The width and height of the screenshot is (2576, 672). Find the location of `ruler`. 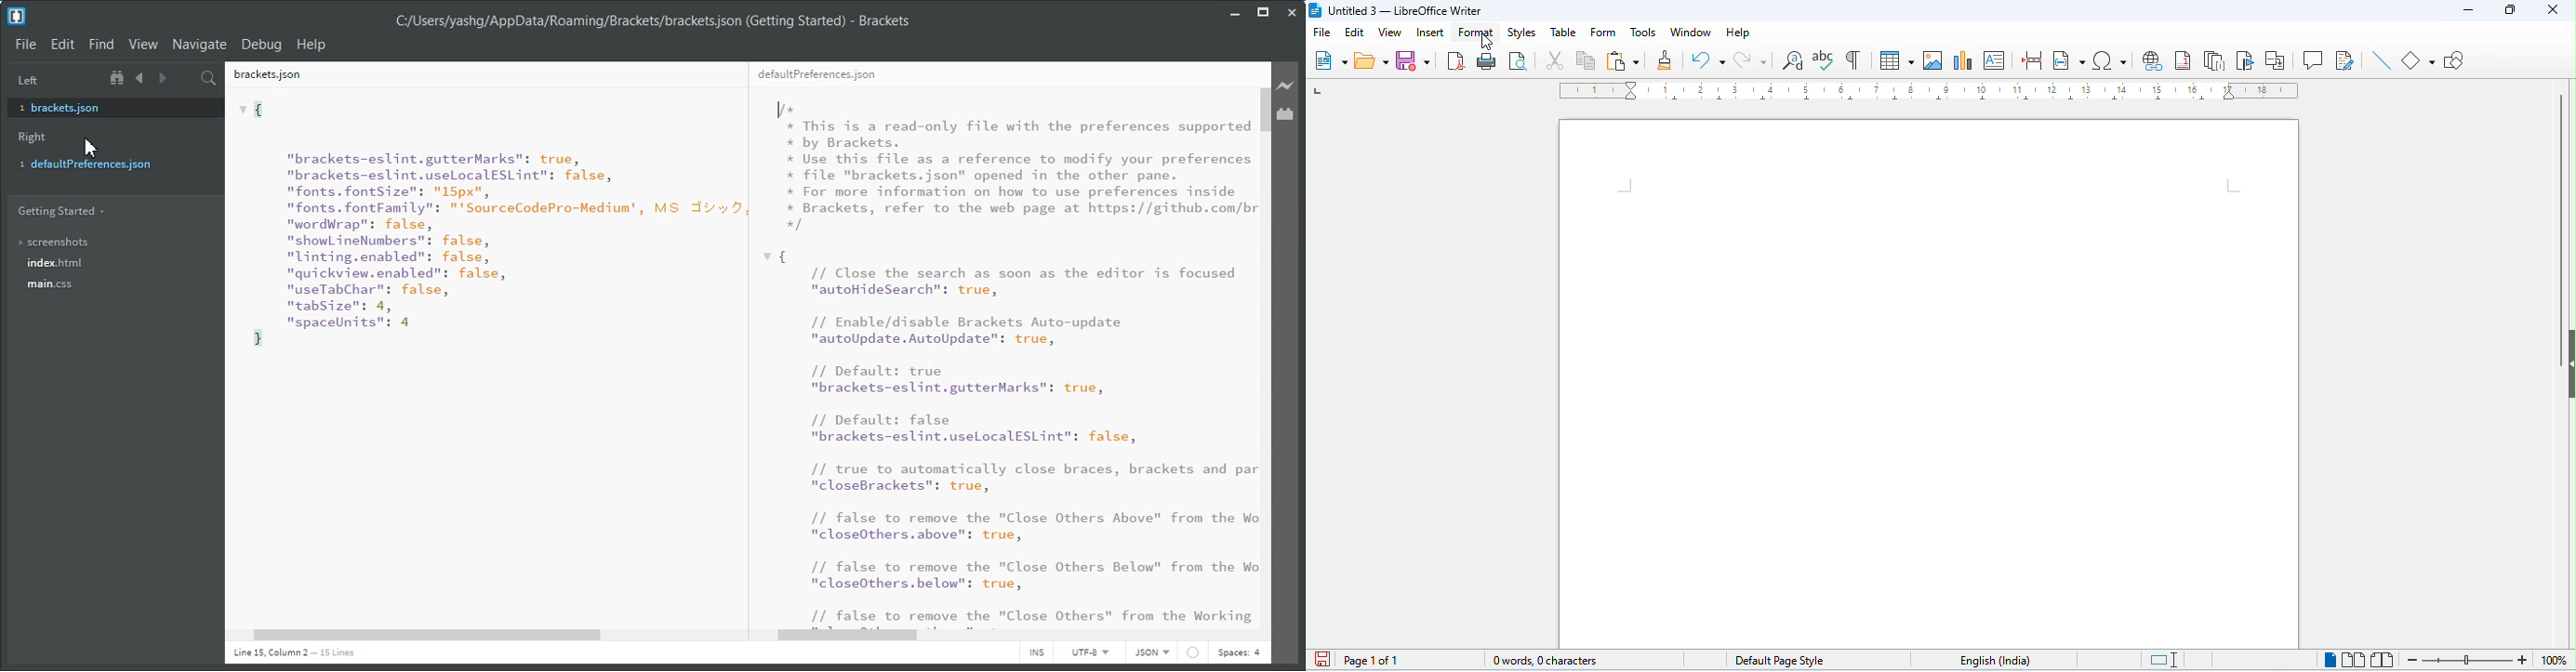

ruler is located at coordinates (1929, 92).